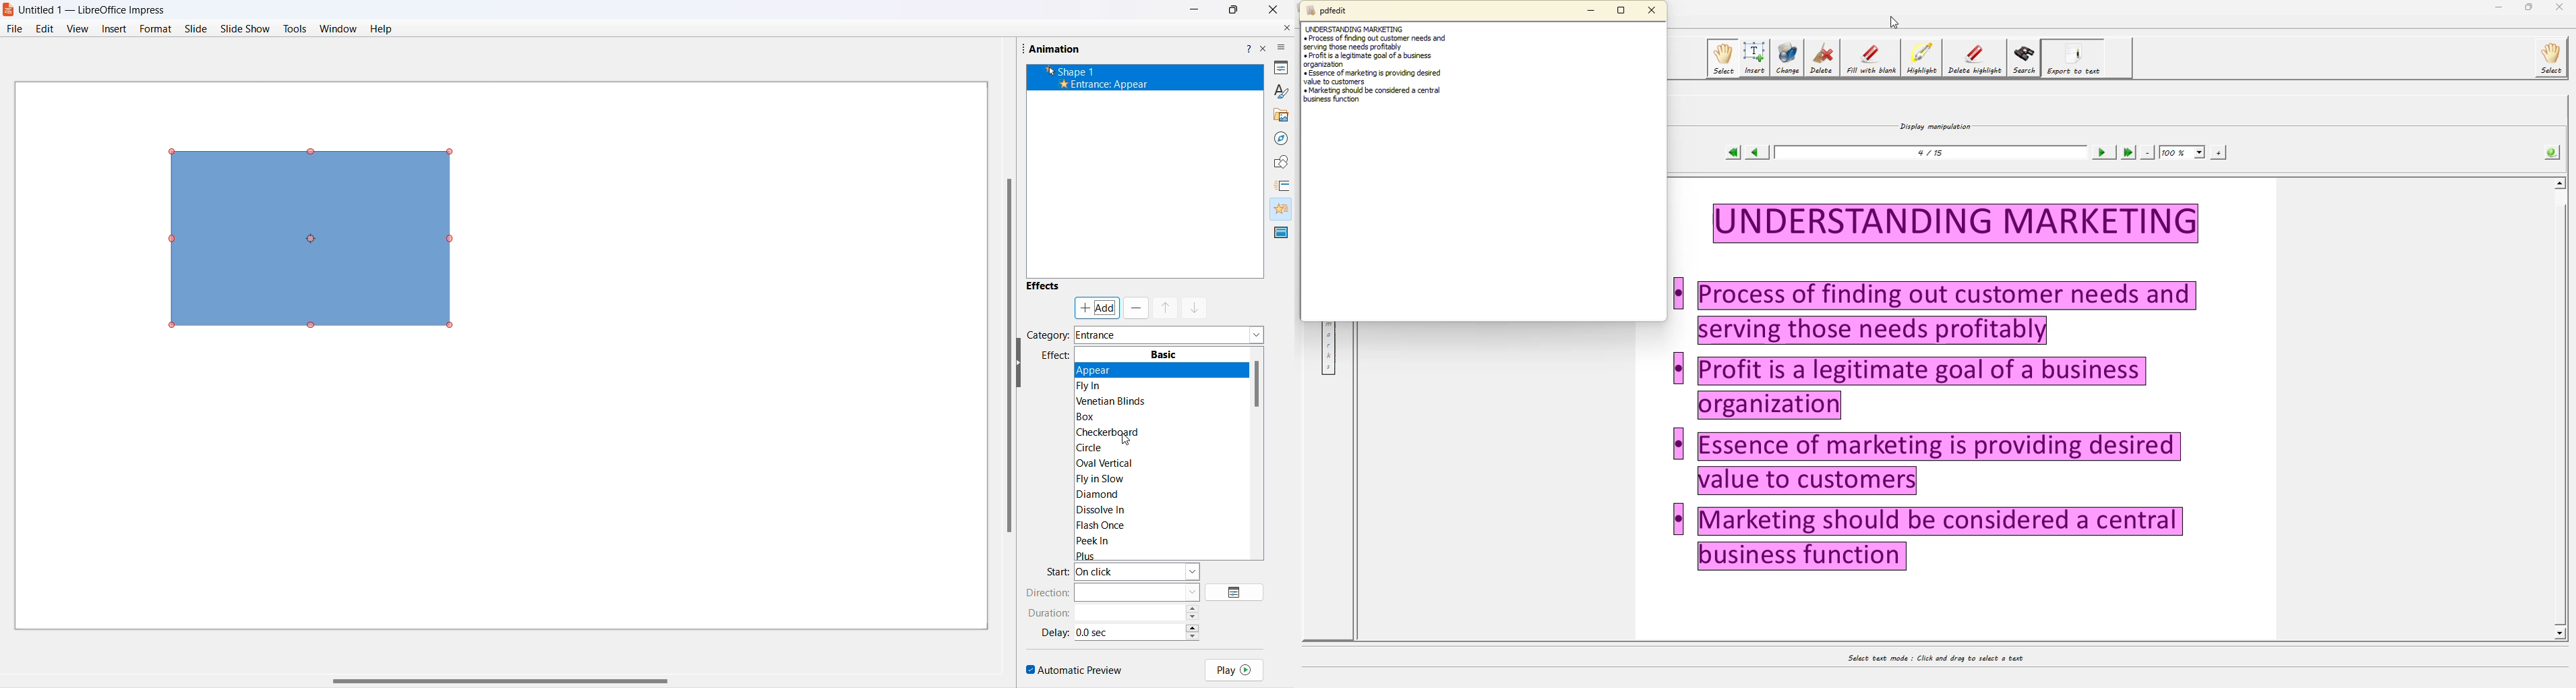  What do you see at coordinates (246, 28) in the screenshot?
I see `slide show` at bounding box center [246, 28].